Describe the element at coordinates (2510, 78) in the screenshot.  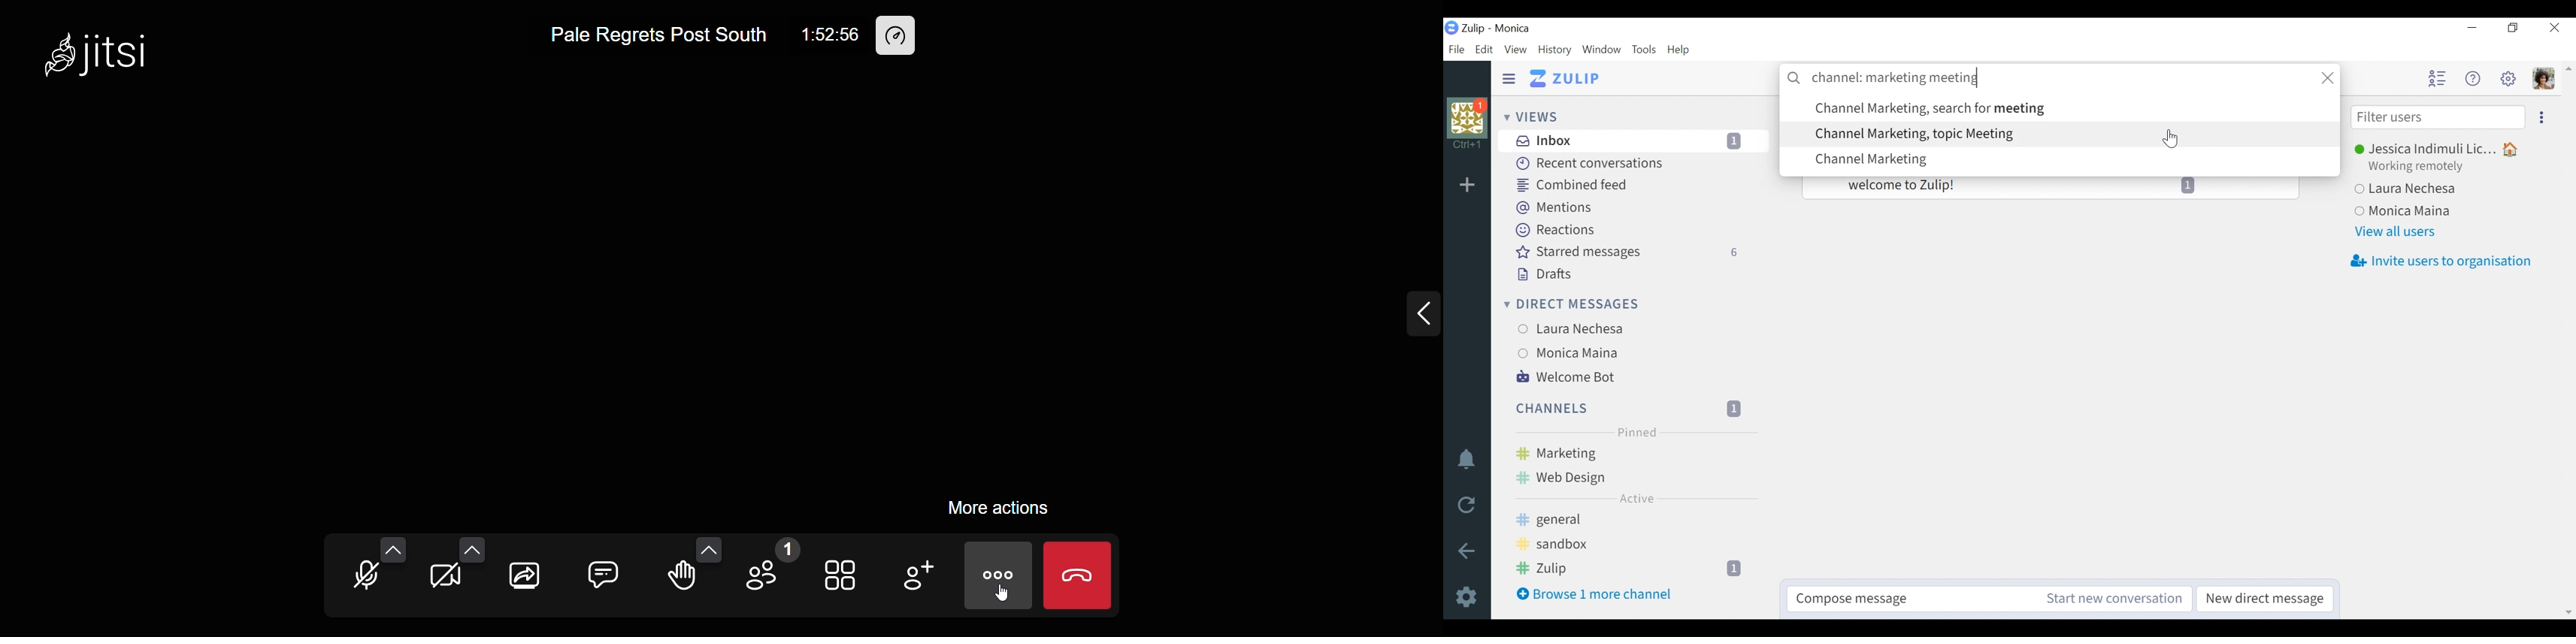
I see `Settings menu` at that location.